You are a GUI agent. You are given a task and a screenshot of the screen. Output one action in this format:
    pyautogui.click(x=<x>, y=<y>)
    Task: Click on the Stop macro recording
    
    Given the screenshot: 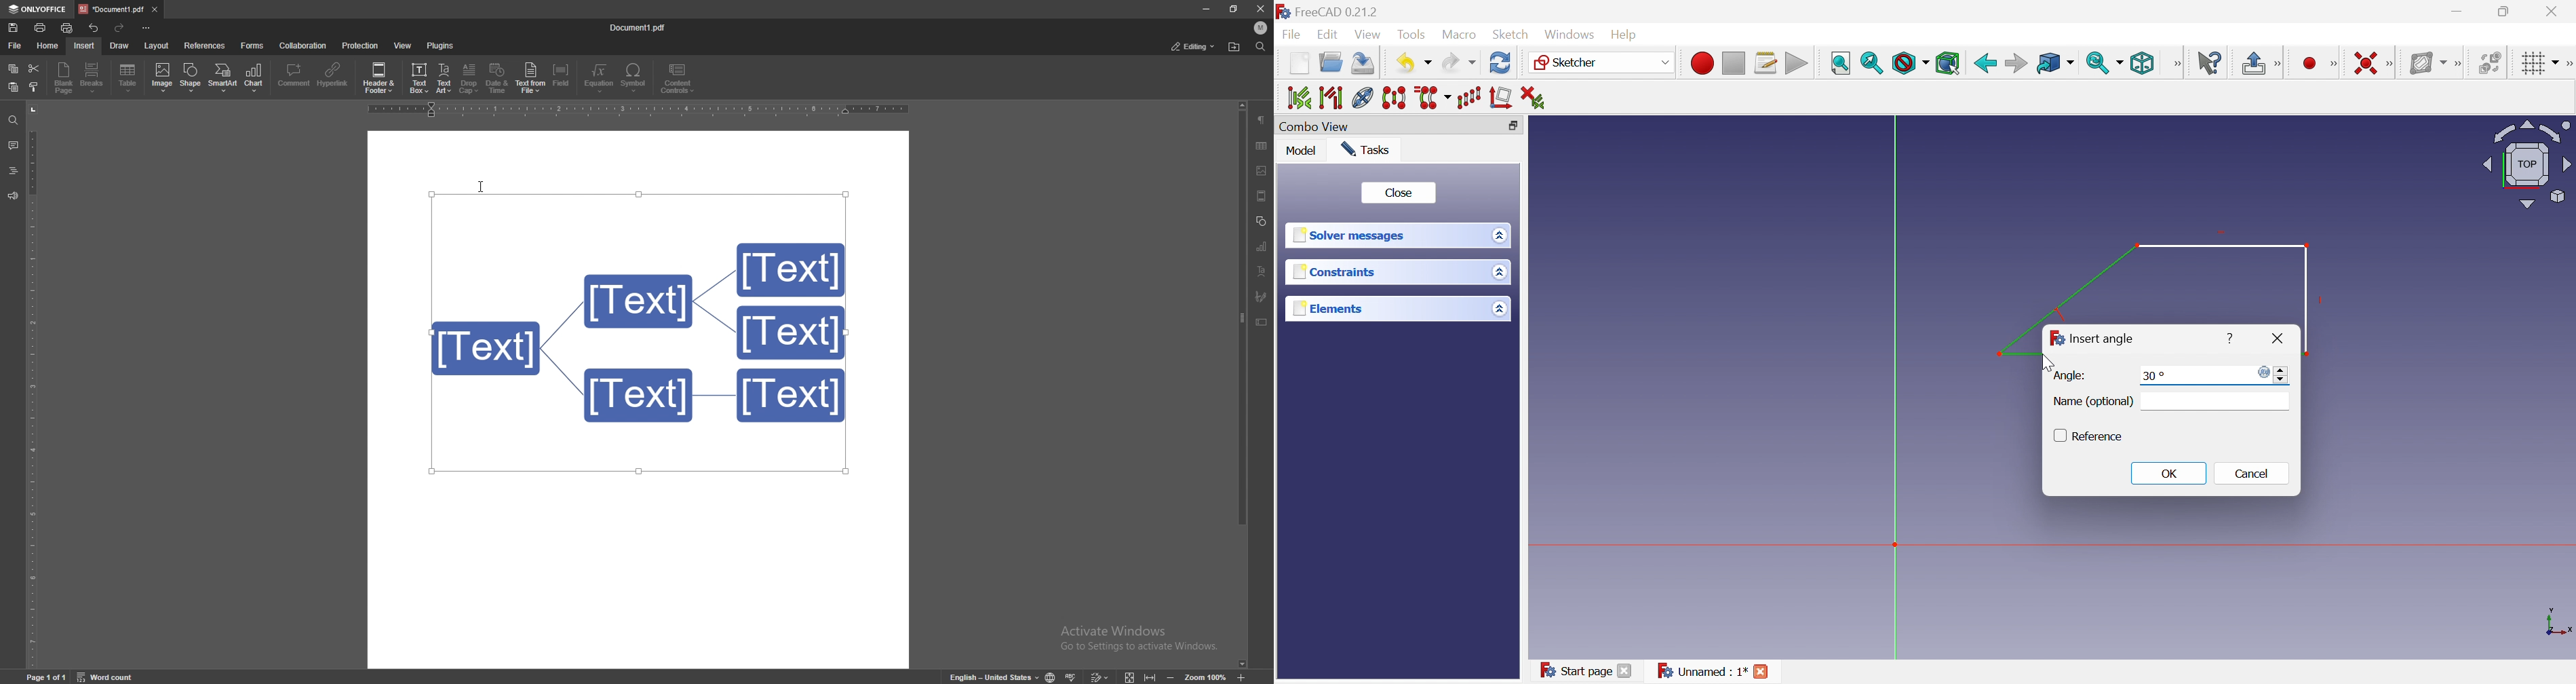 What is the action you would take?
    pyautogui.click(x=1733, y=62)
    